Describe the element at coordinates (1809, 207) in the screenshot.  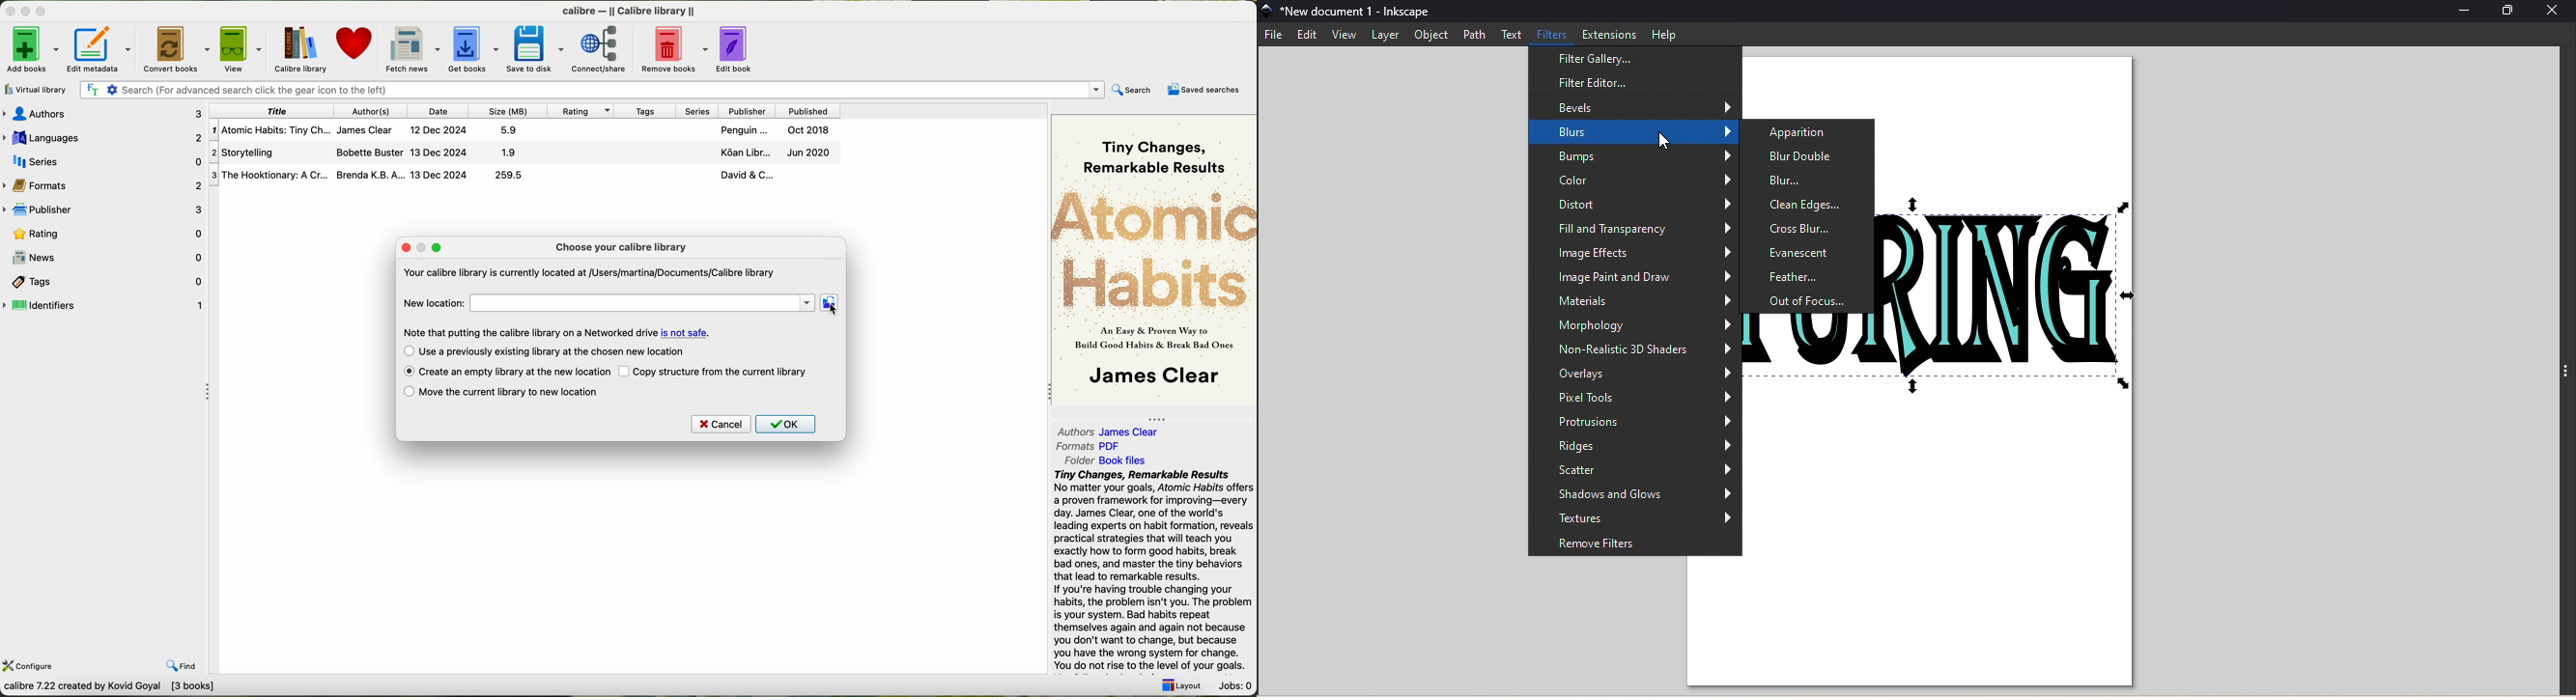
I see `Clean edges...` at that location.